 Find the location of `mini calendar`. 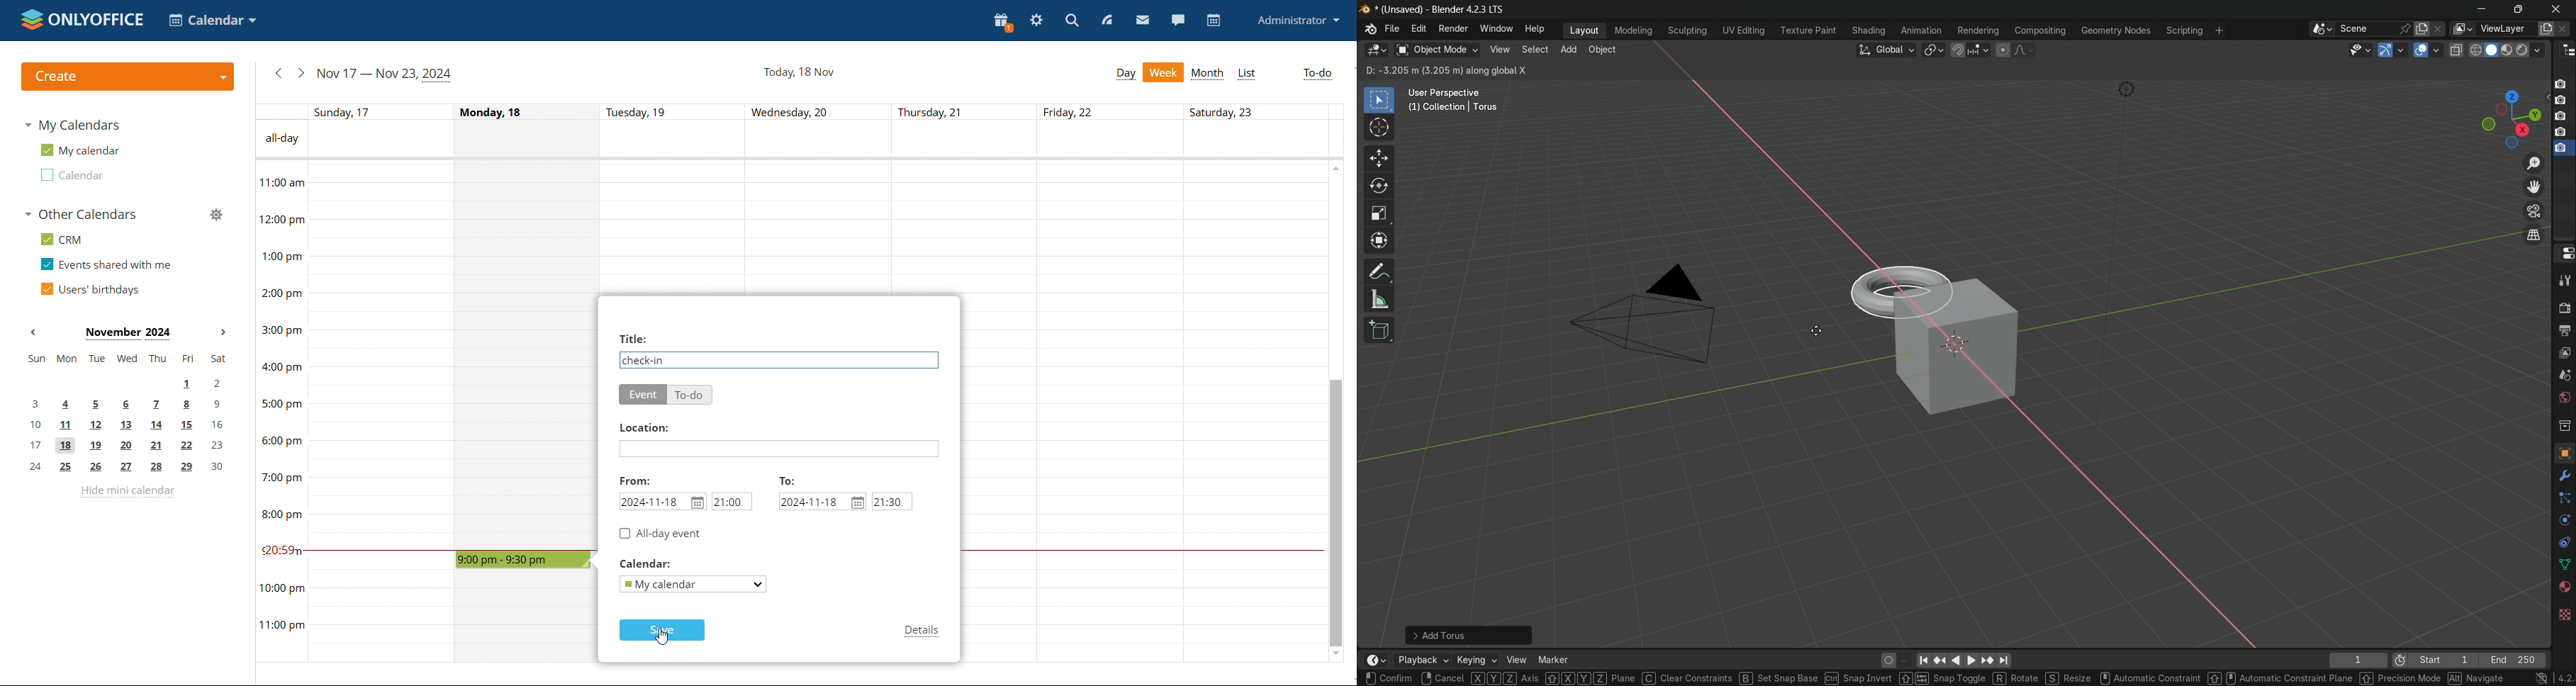

mini calendar is located at coordinates (127, 413).